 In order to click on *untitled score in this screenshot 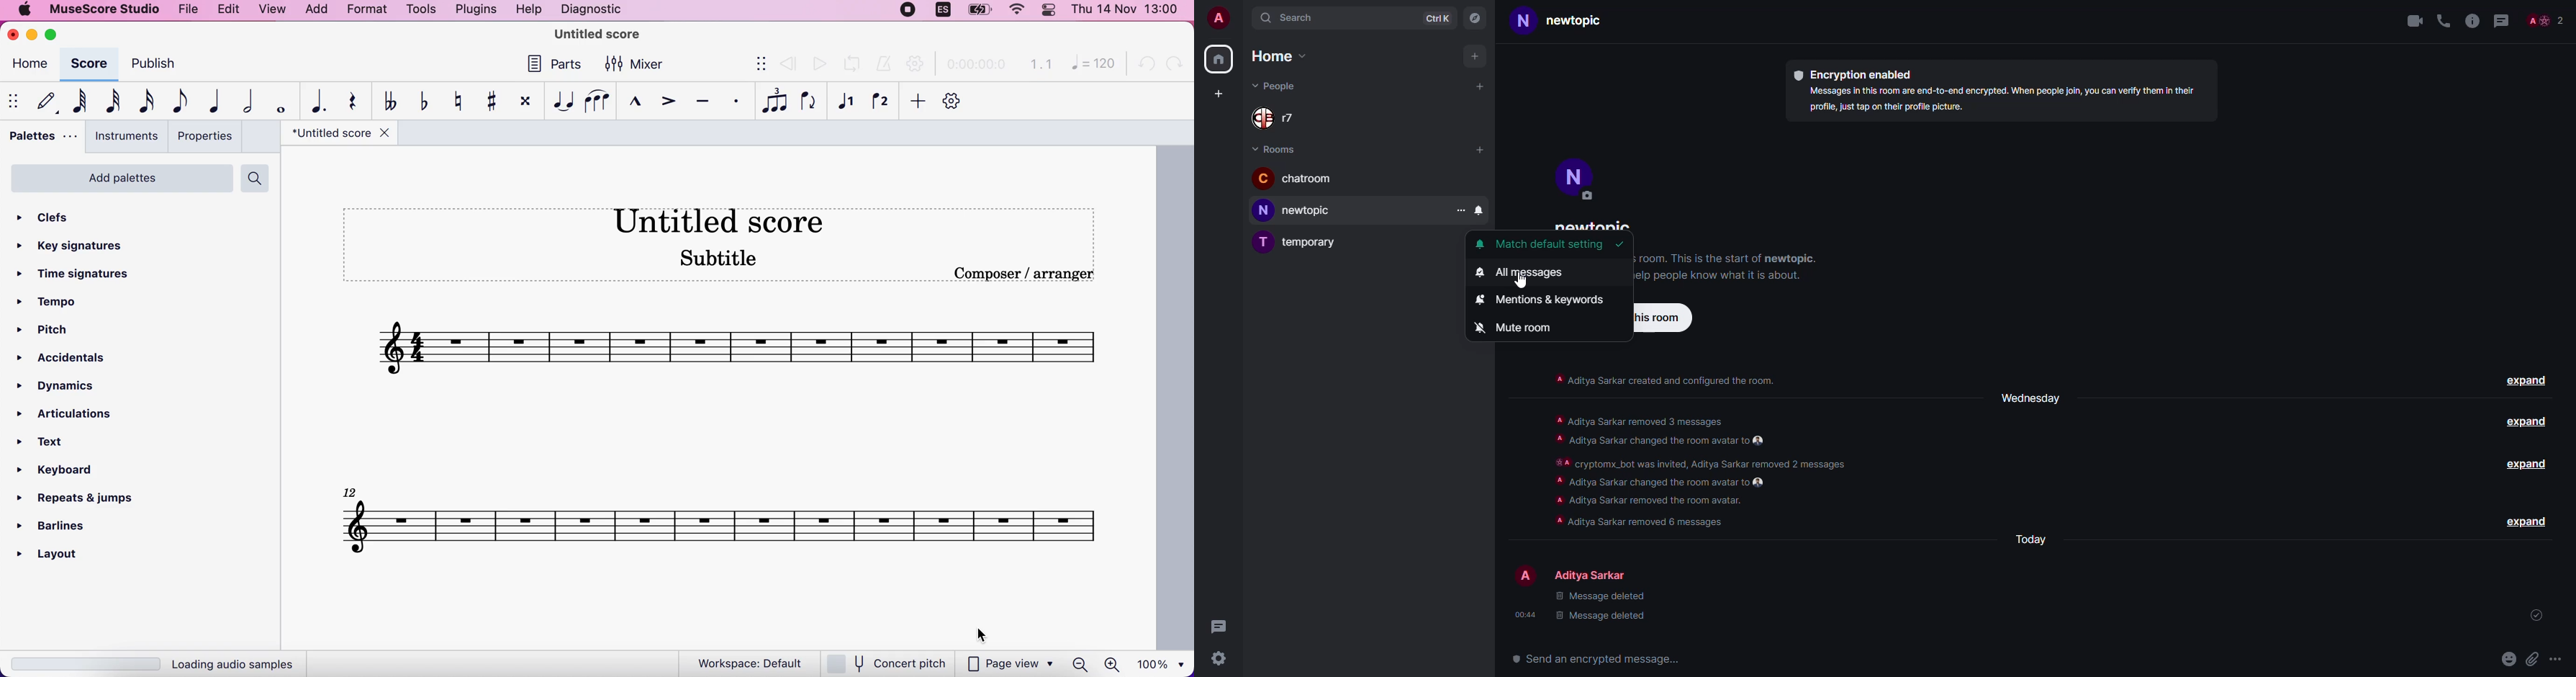, I will do `click(337, 134)`.